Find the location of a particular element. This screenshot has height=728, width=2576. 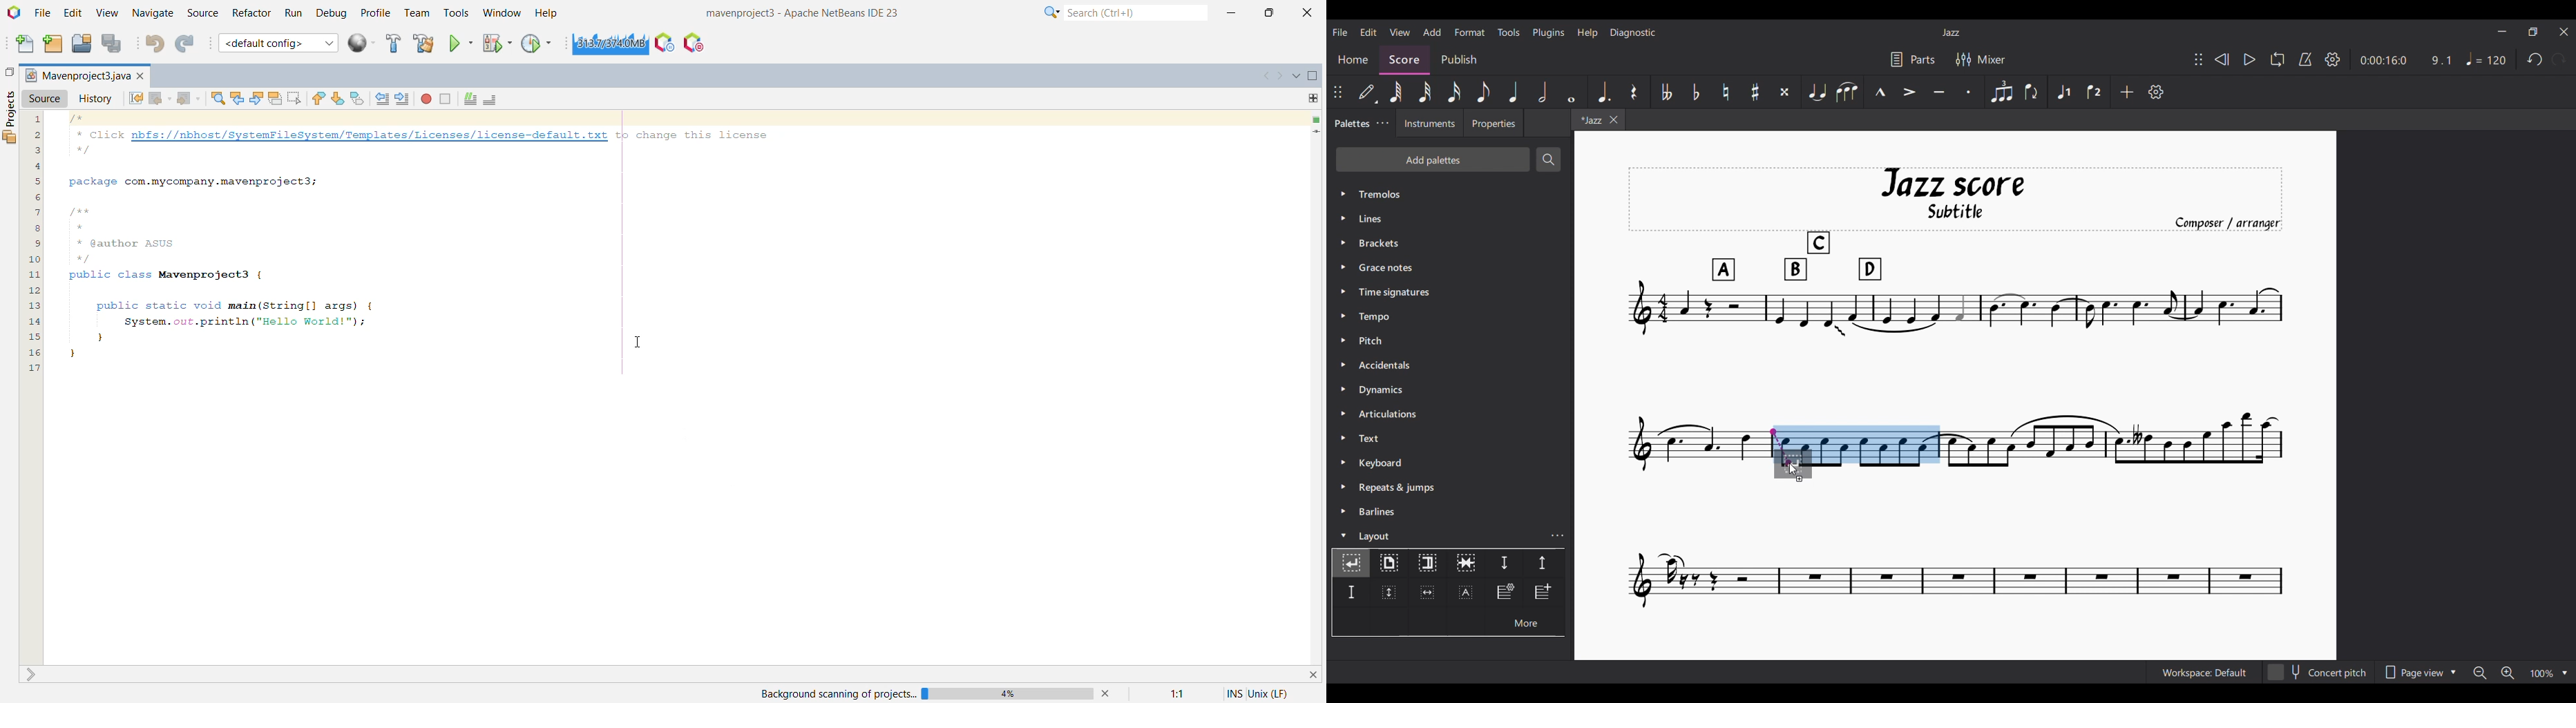

Voice 2 is located at coordinates (2094, 92).